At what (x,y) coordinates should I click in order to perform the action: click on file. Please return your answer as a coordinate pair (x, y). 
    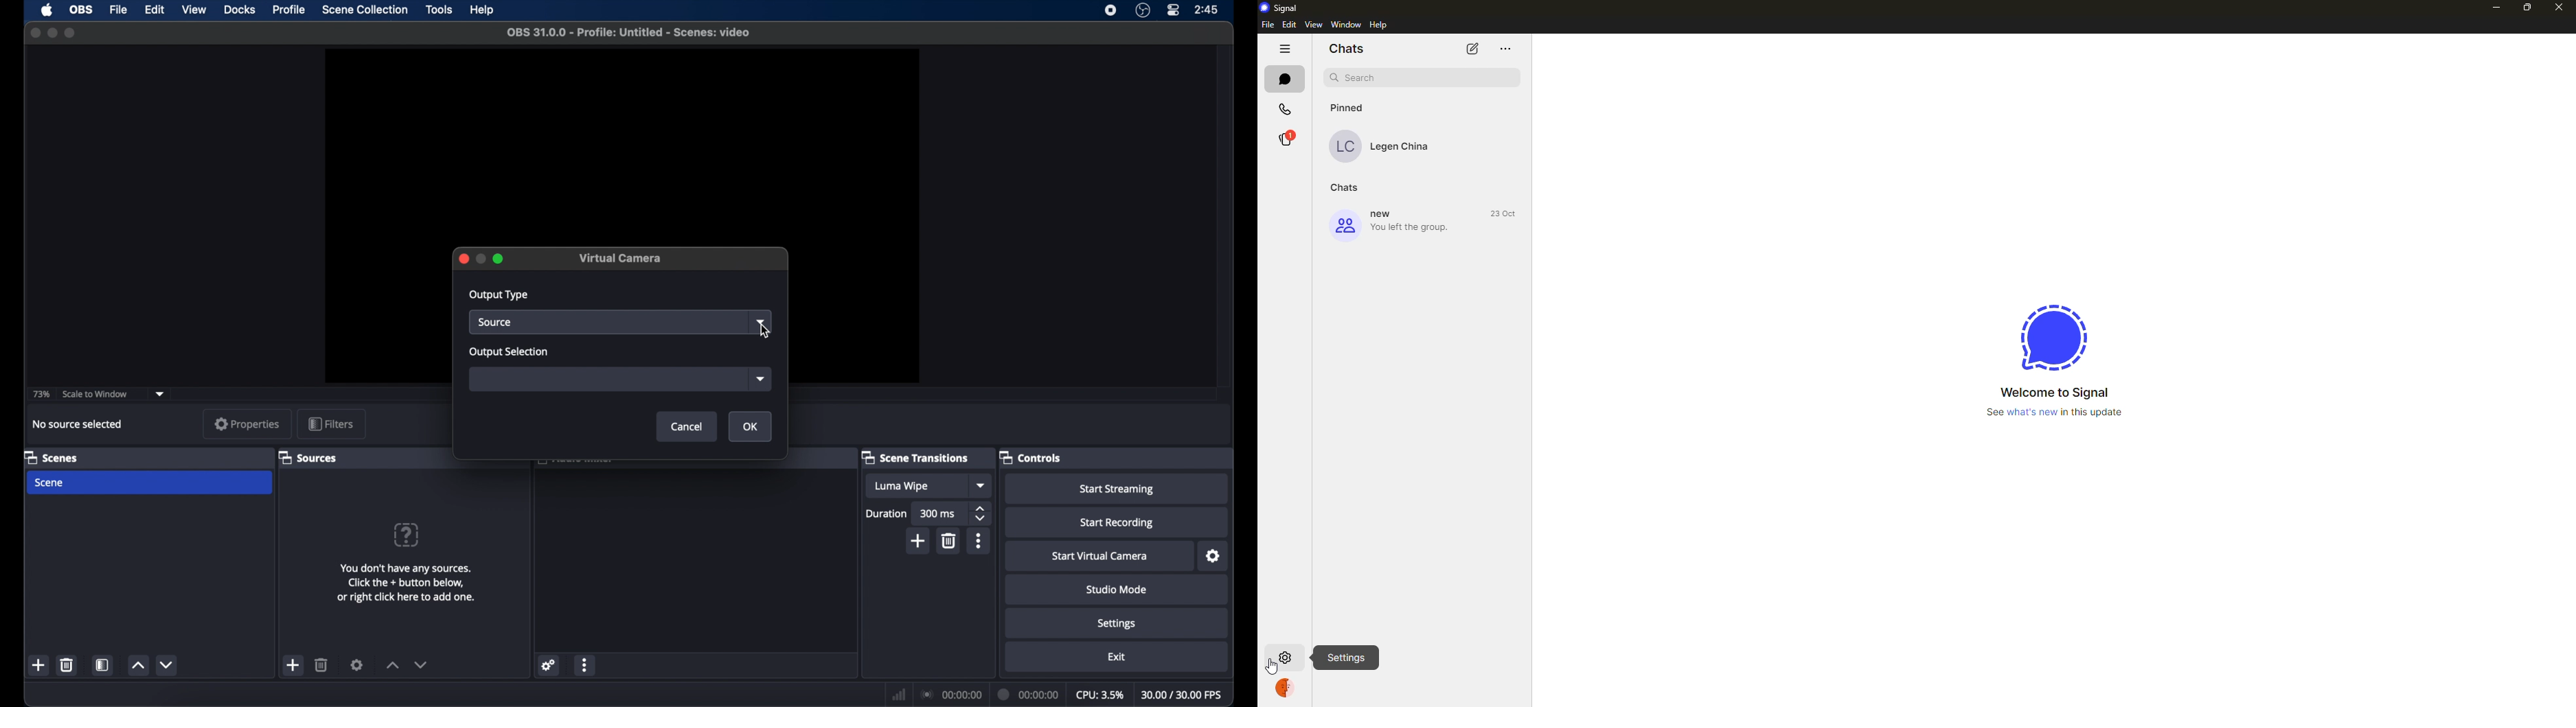
    Looking at the image, I should click on (119, 10).